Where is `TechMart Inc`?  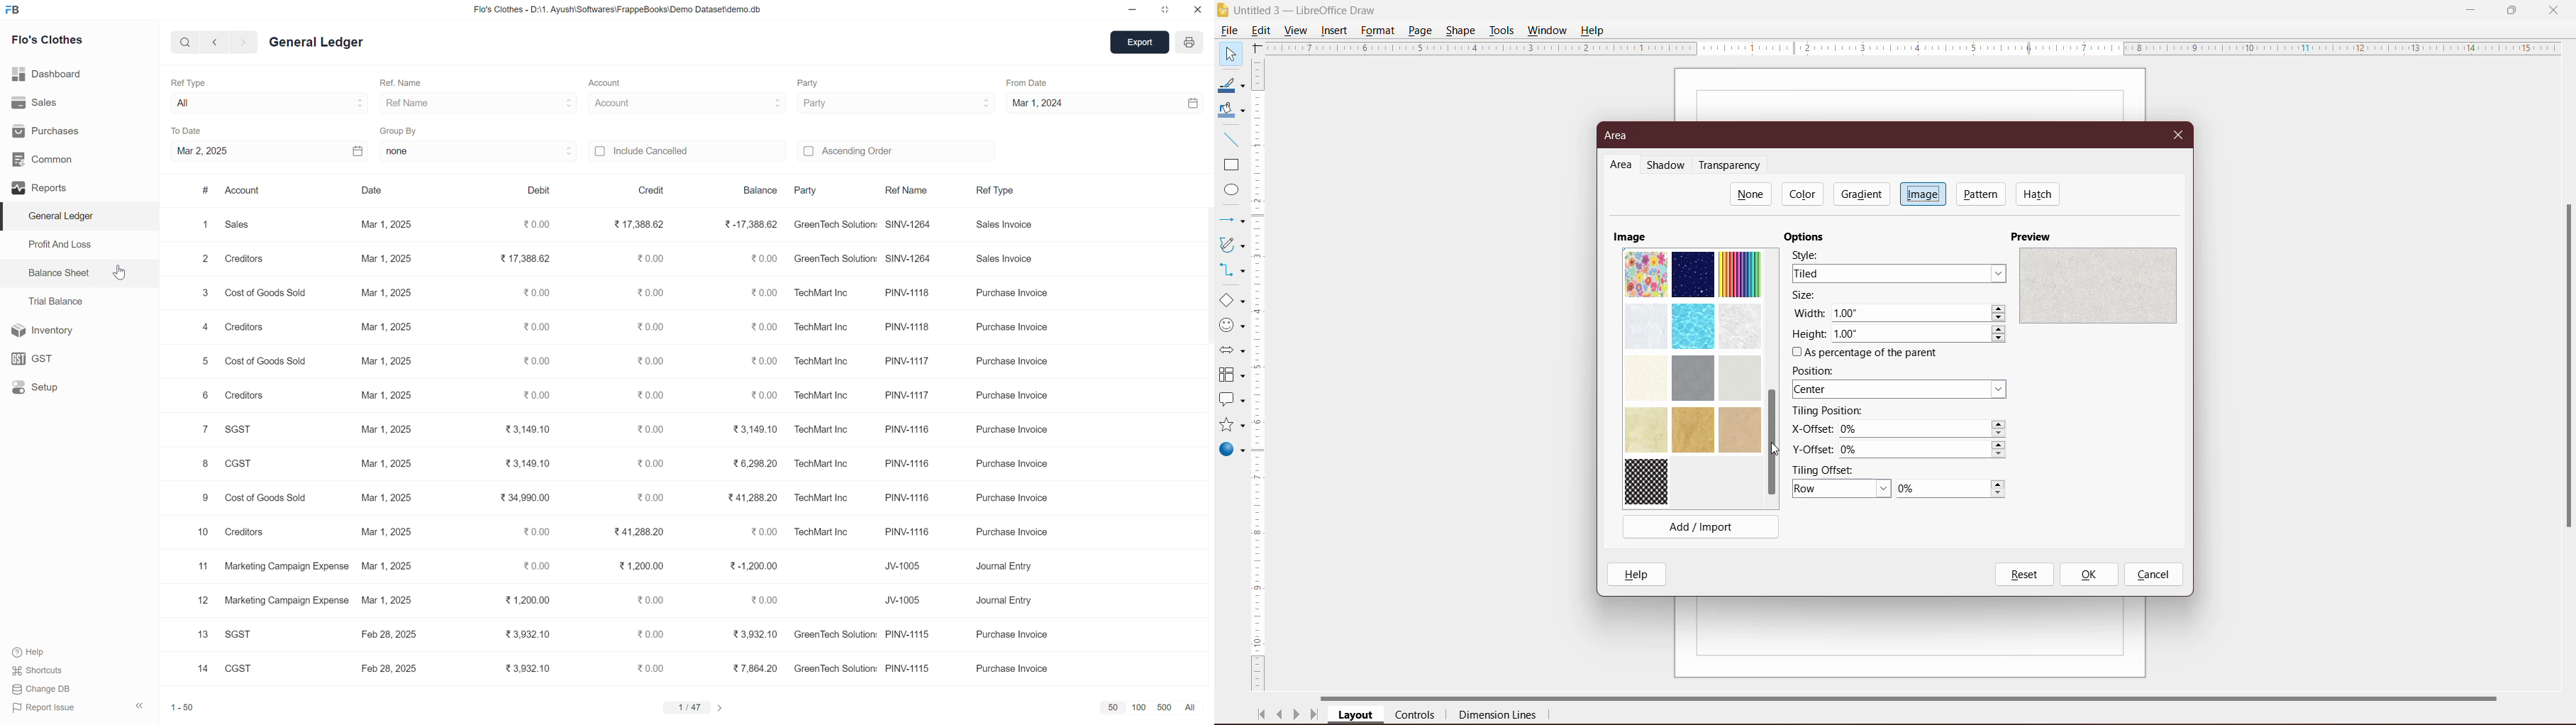 TechMart Inc is located at coordinates (821, 326).